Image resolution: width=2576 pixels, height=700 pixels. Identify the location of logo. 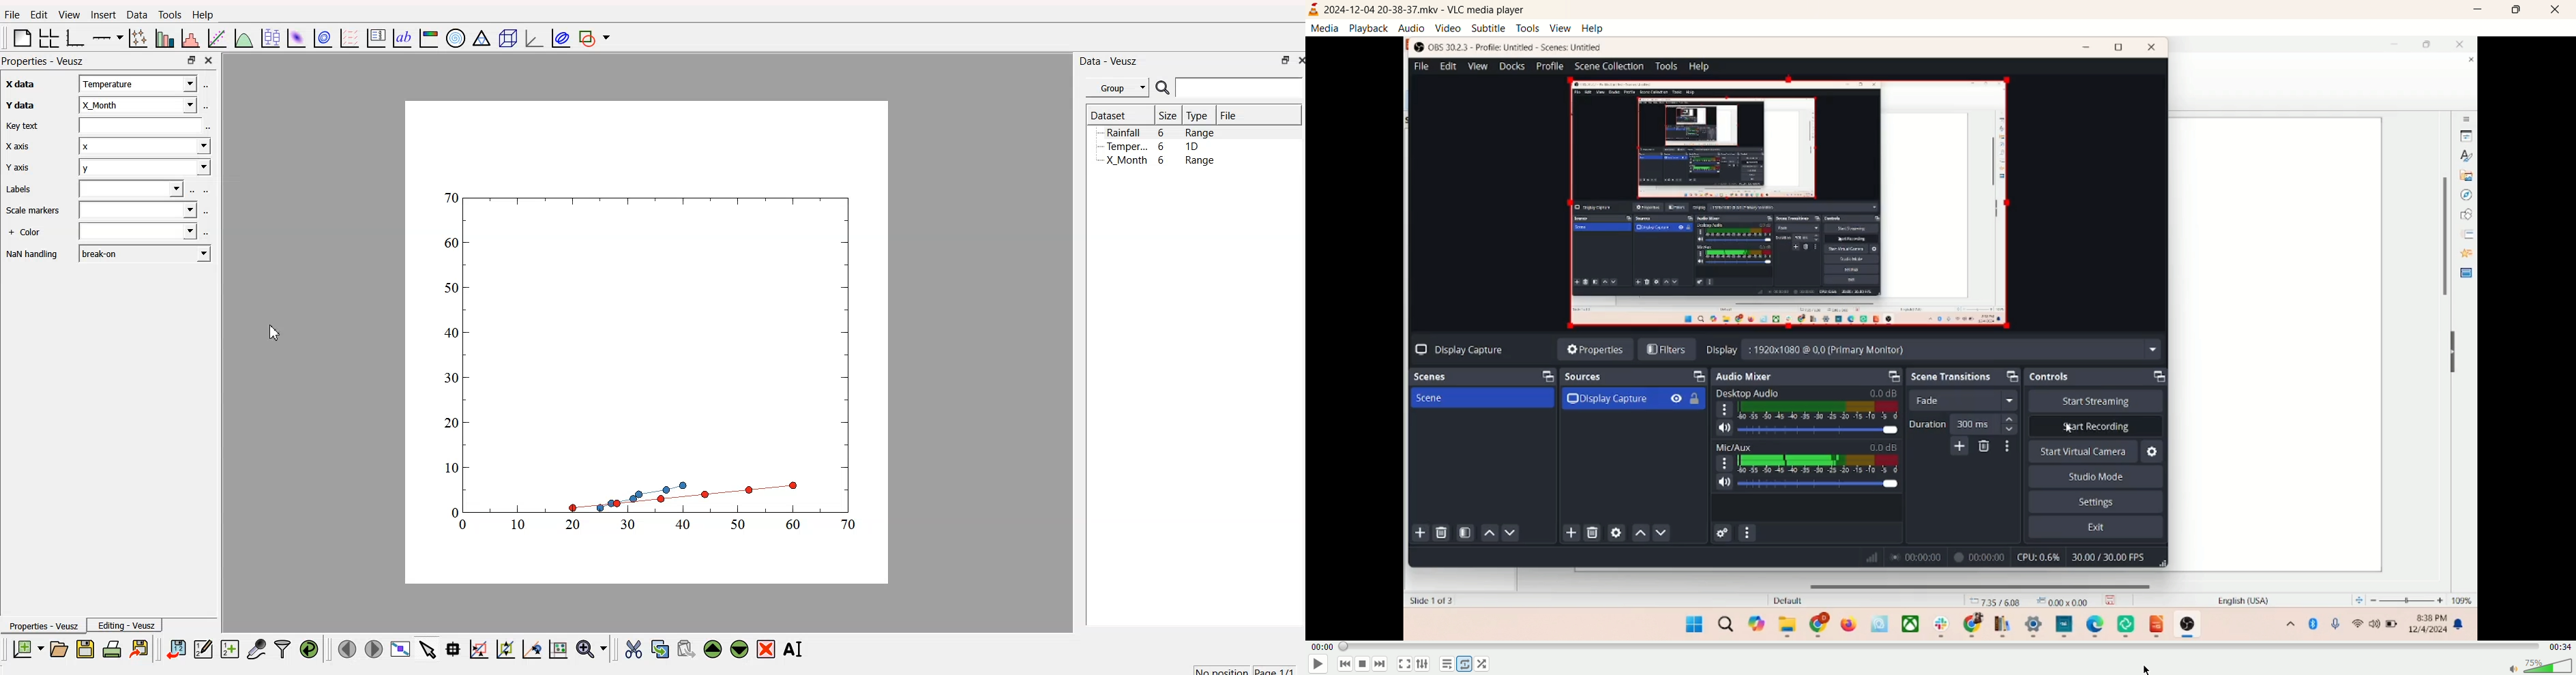
(1313, 10).